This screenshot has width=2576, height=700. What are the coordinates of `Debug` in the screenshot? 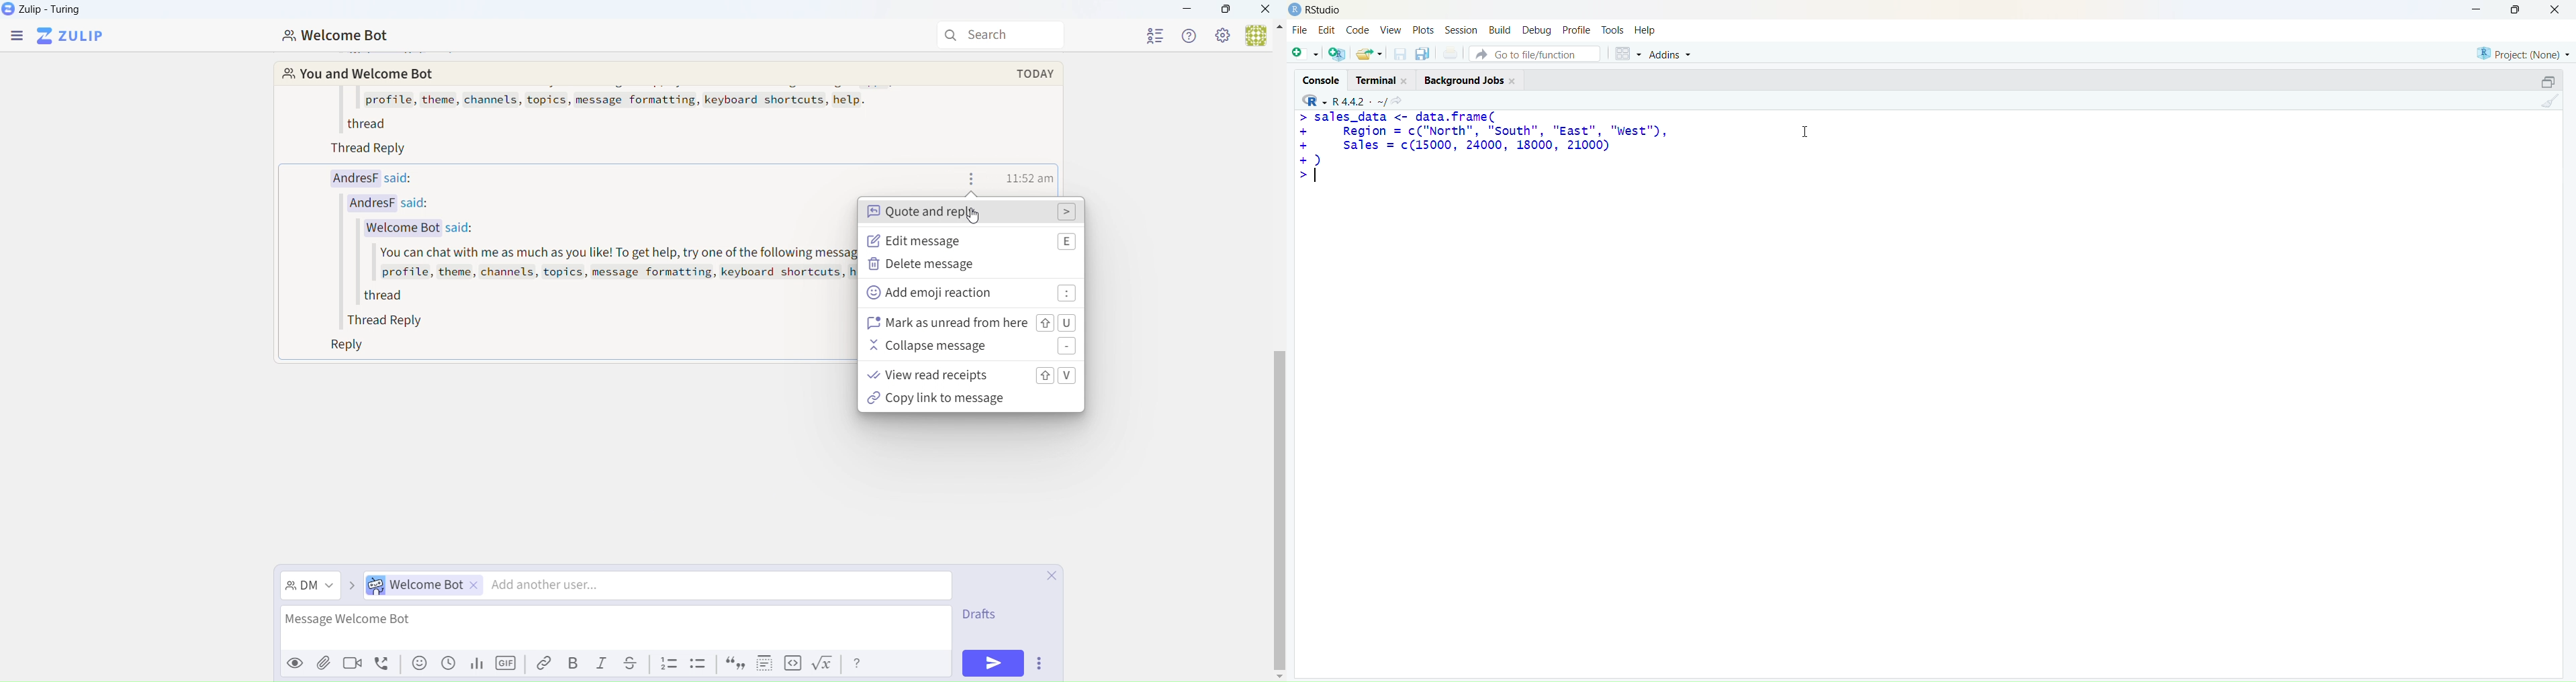 It's located at (1536, 30).